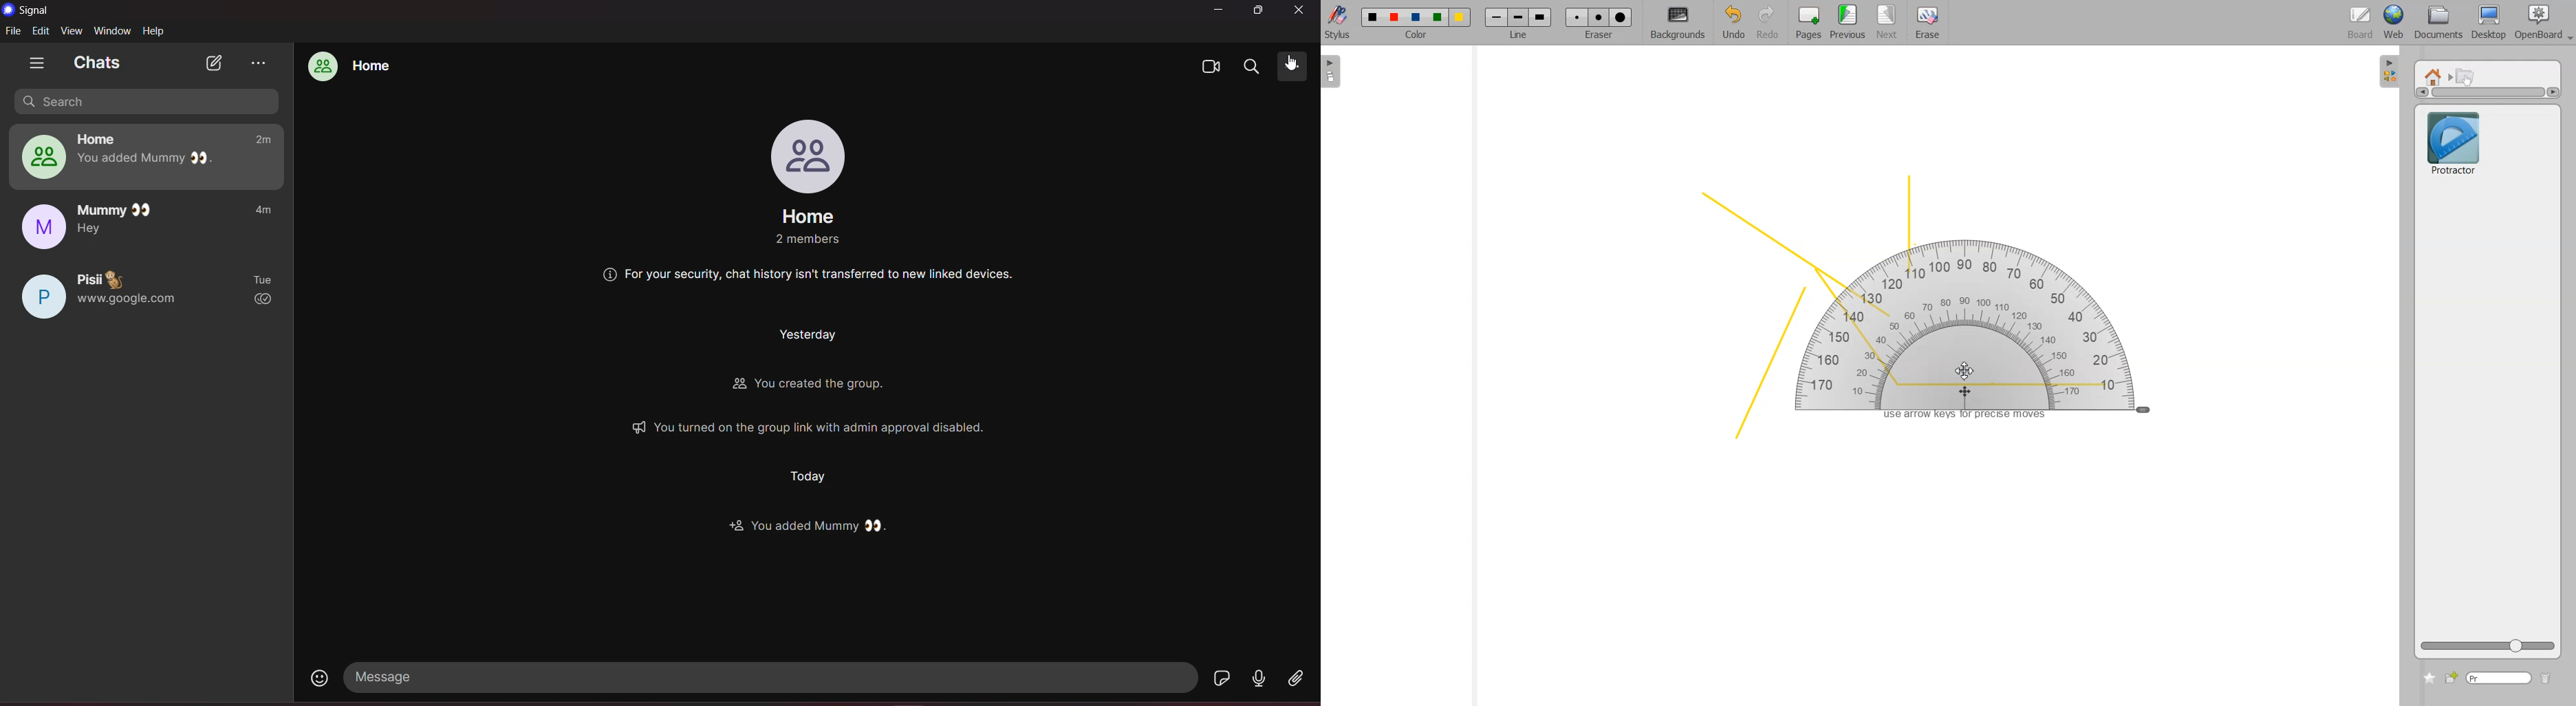 The image size is (2576, 728). I want to click on Sidebar, so click(1336, 71).